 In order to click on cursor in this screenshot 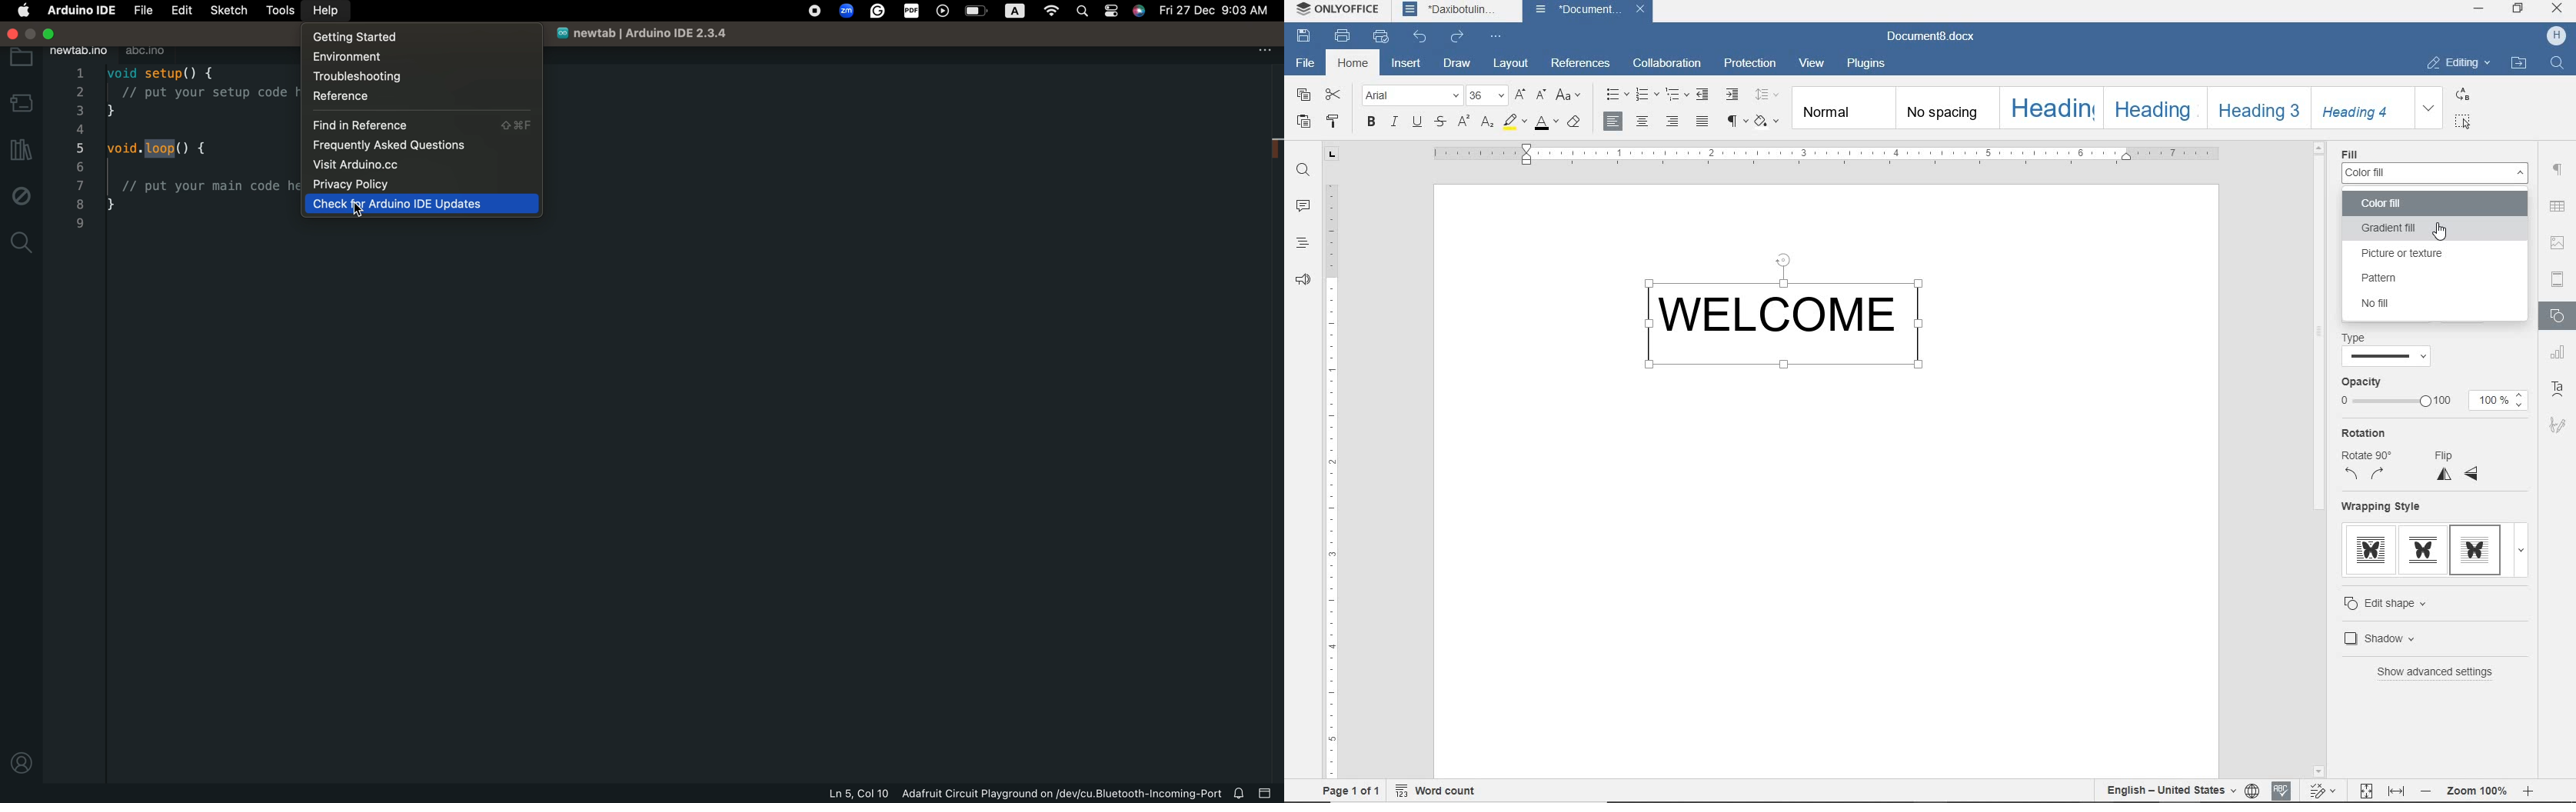, I will do `click(2441, 231)`.